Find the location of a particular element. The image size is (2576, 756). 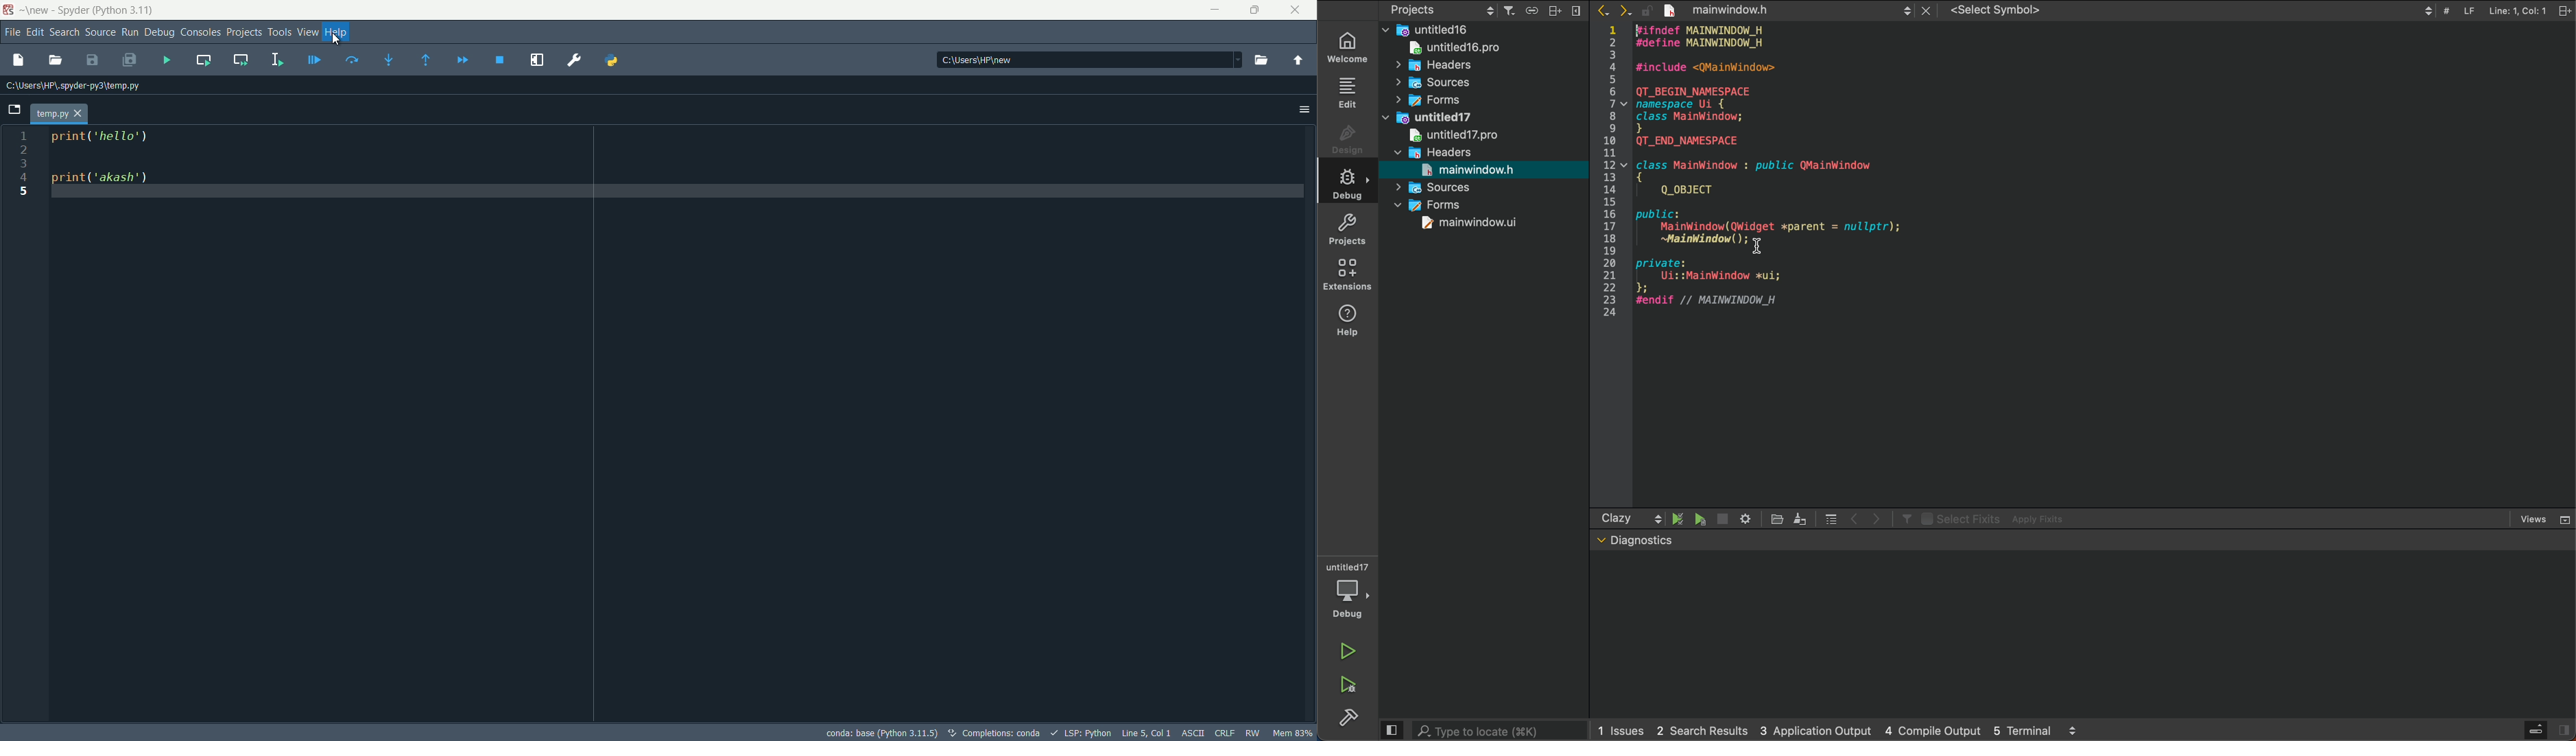

Spyder is located at coordinates (72, 10).